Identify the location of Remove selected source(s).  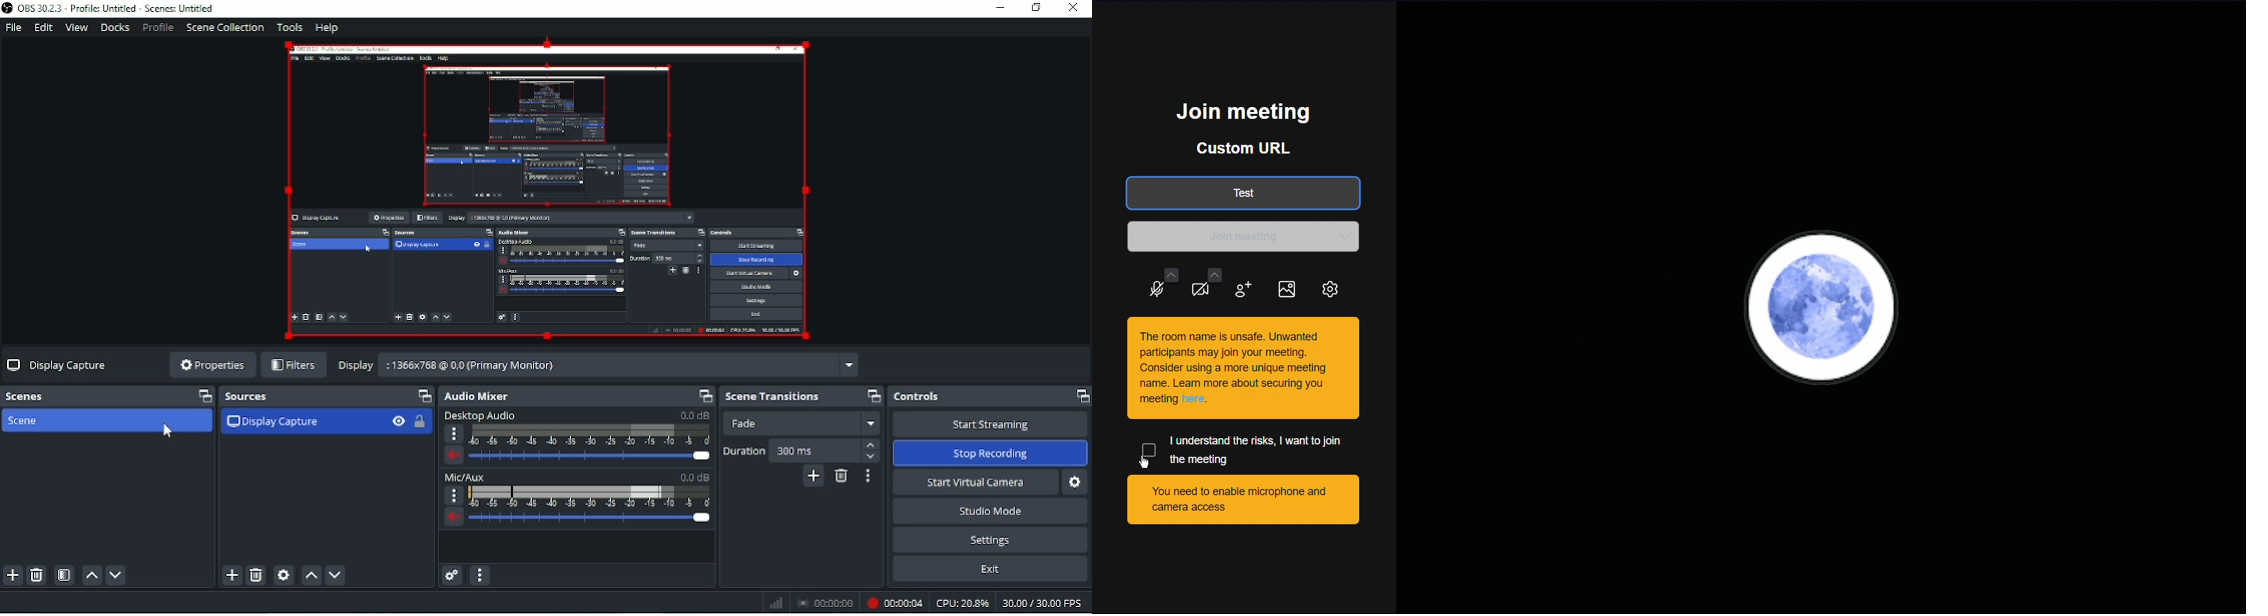
(256, 576).